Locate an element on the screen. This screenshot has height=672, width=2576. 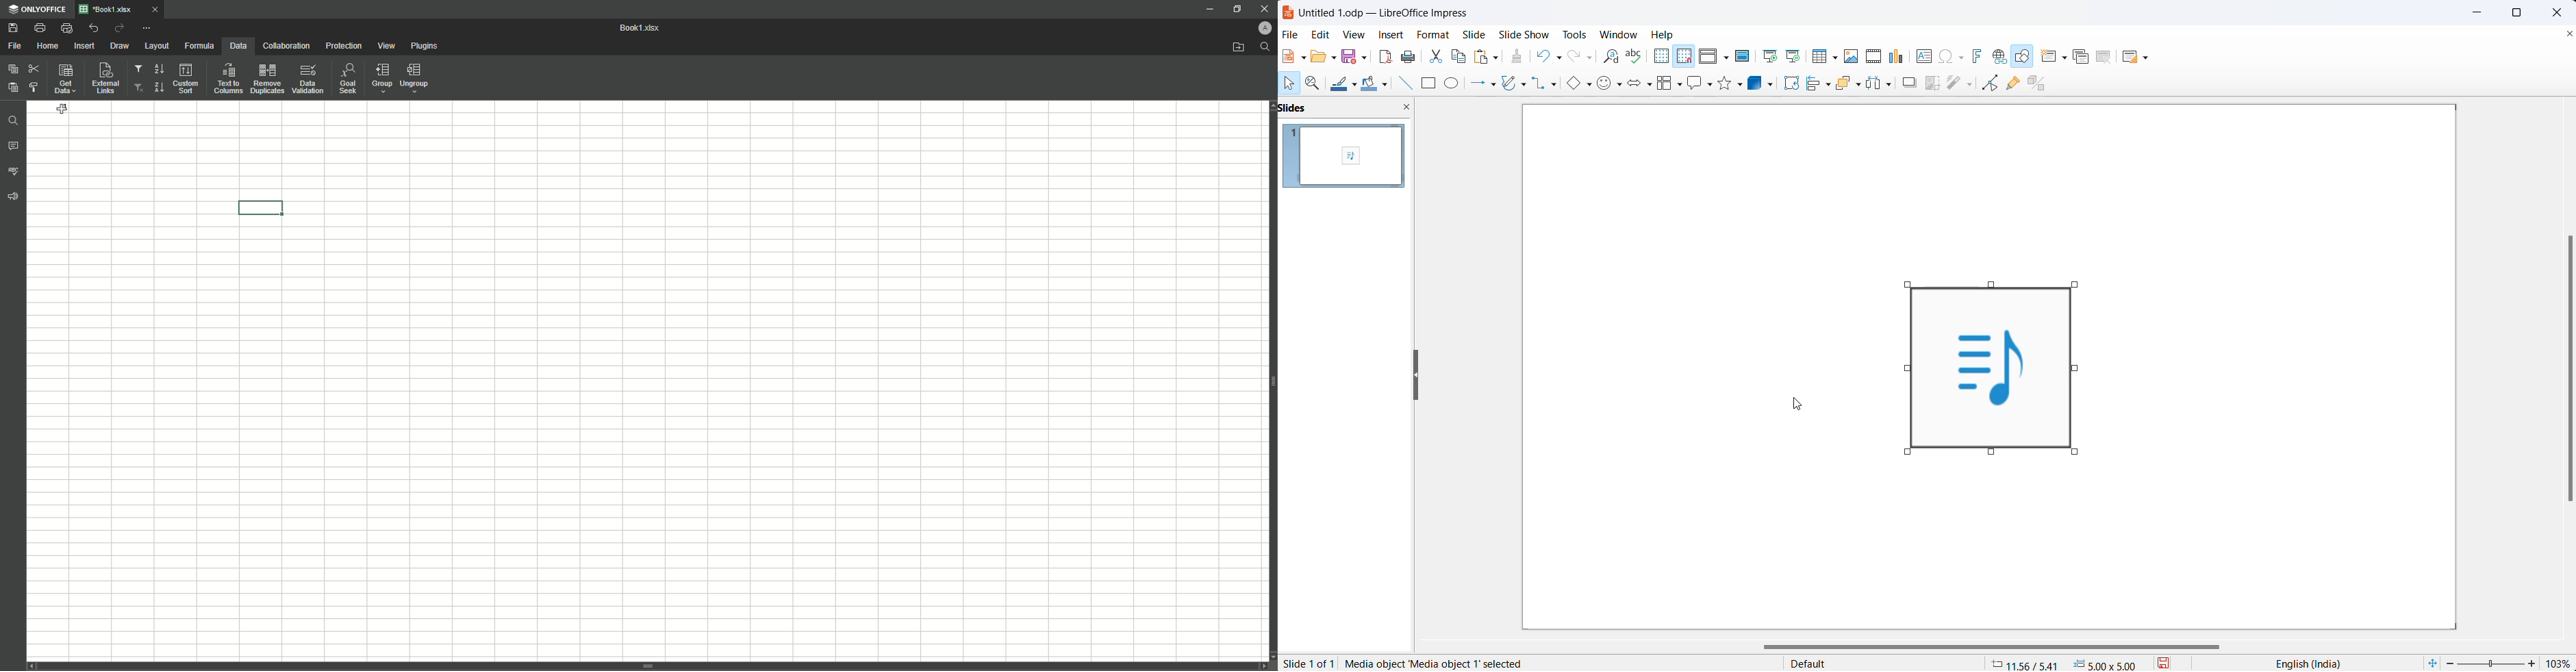
save options dropdown button is located at coordinates (1367, 55).